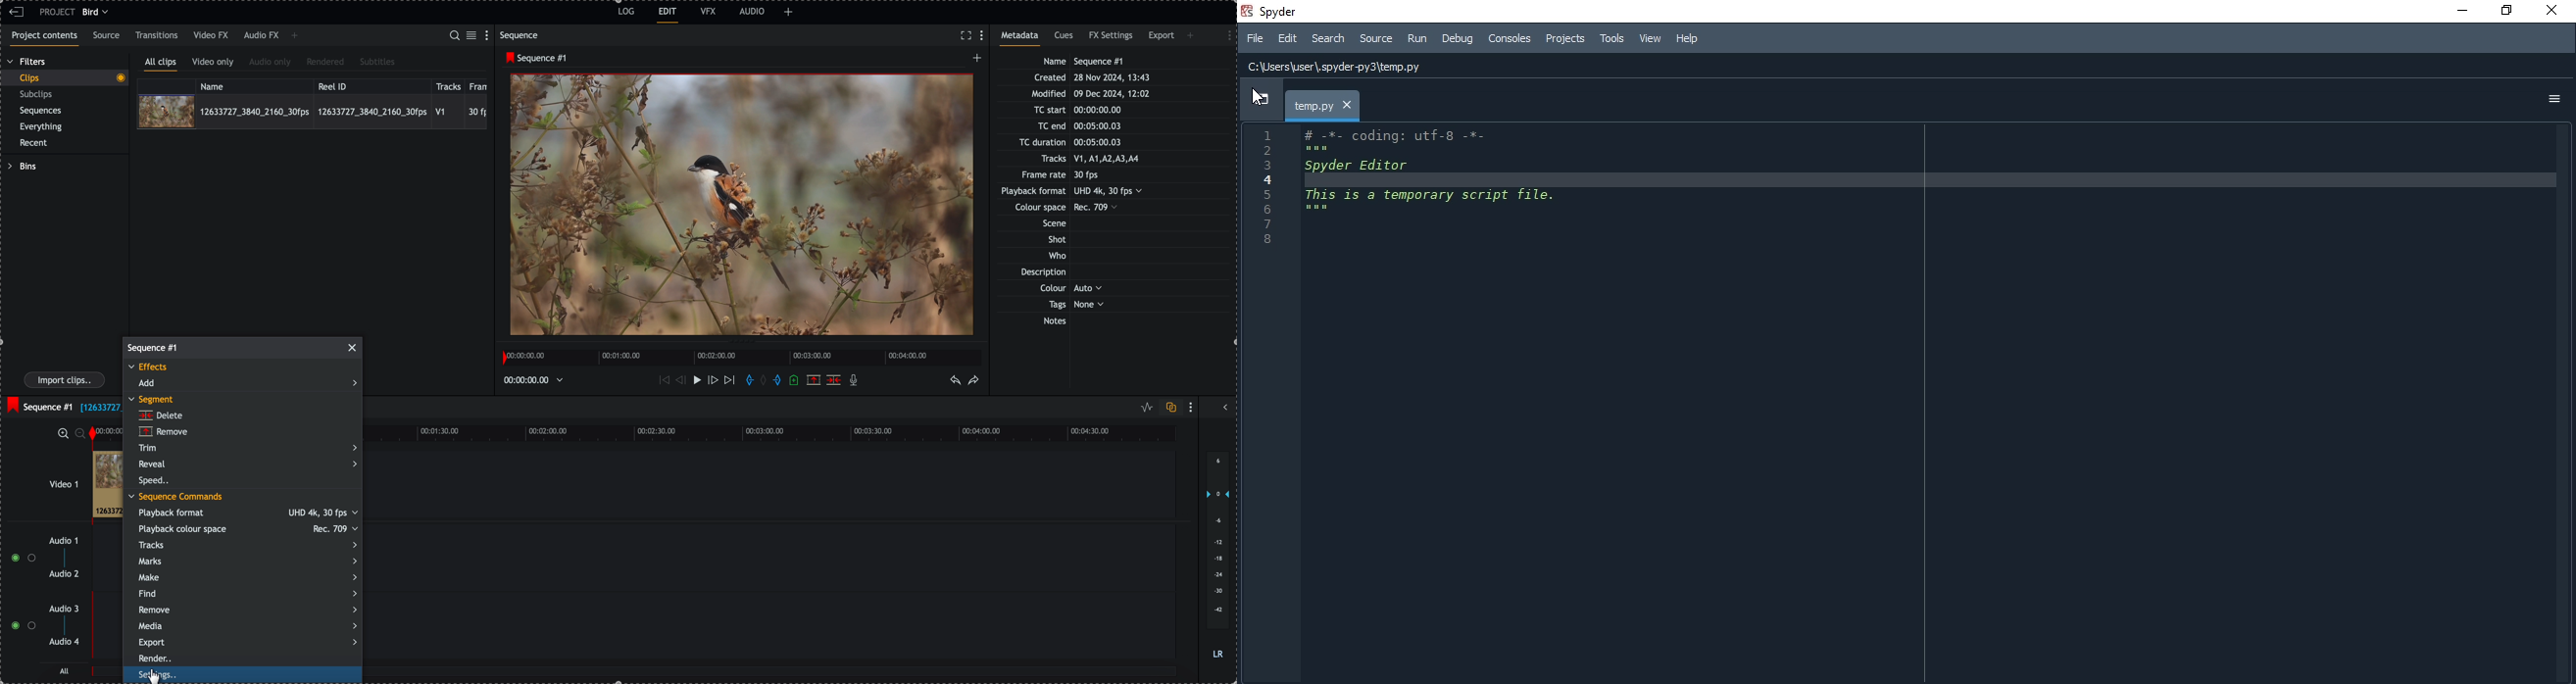 This screenshot has width=2576, height=700. What do you see at coordinates (1509, 38) in the screenshot?
I see `Consoles` at bounding box center [1509, 38].